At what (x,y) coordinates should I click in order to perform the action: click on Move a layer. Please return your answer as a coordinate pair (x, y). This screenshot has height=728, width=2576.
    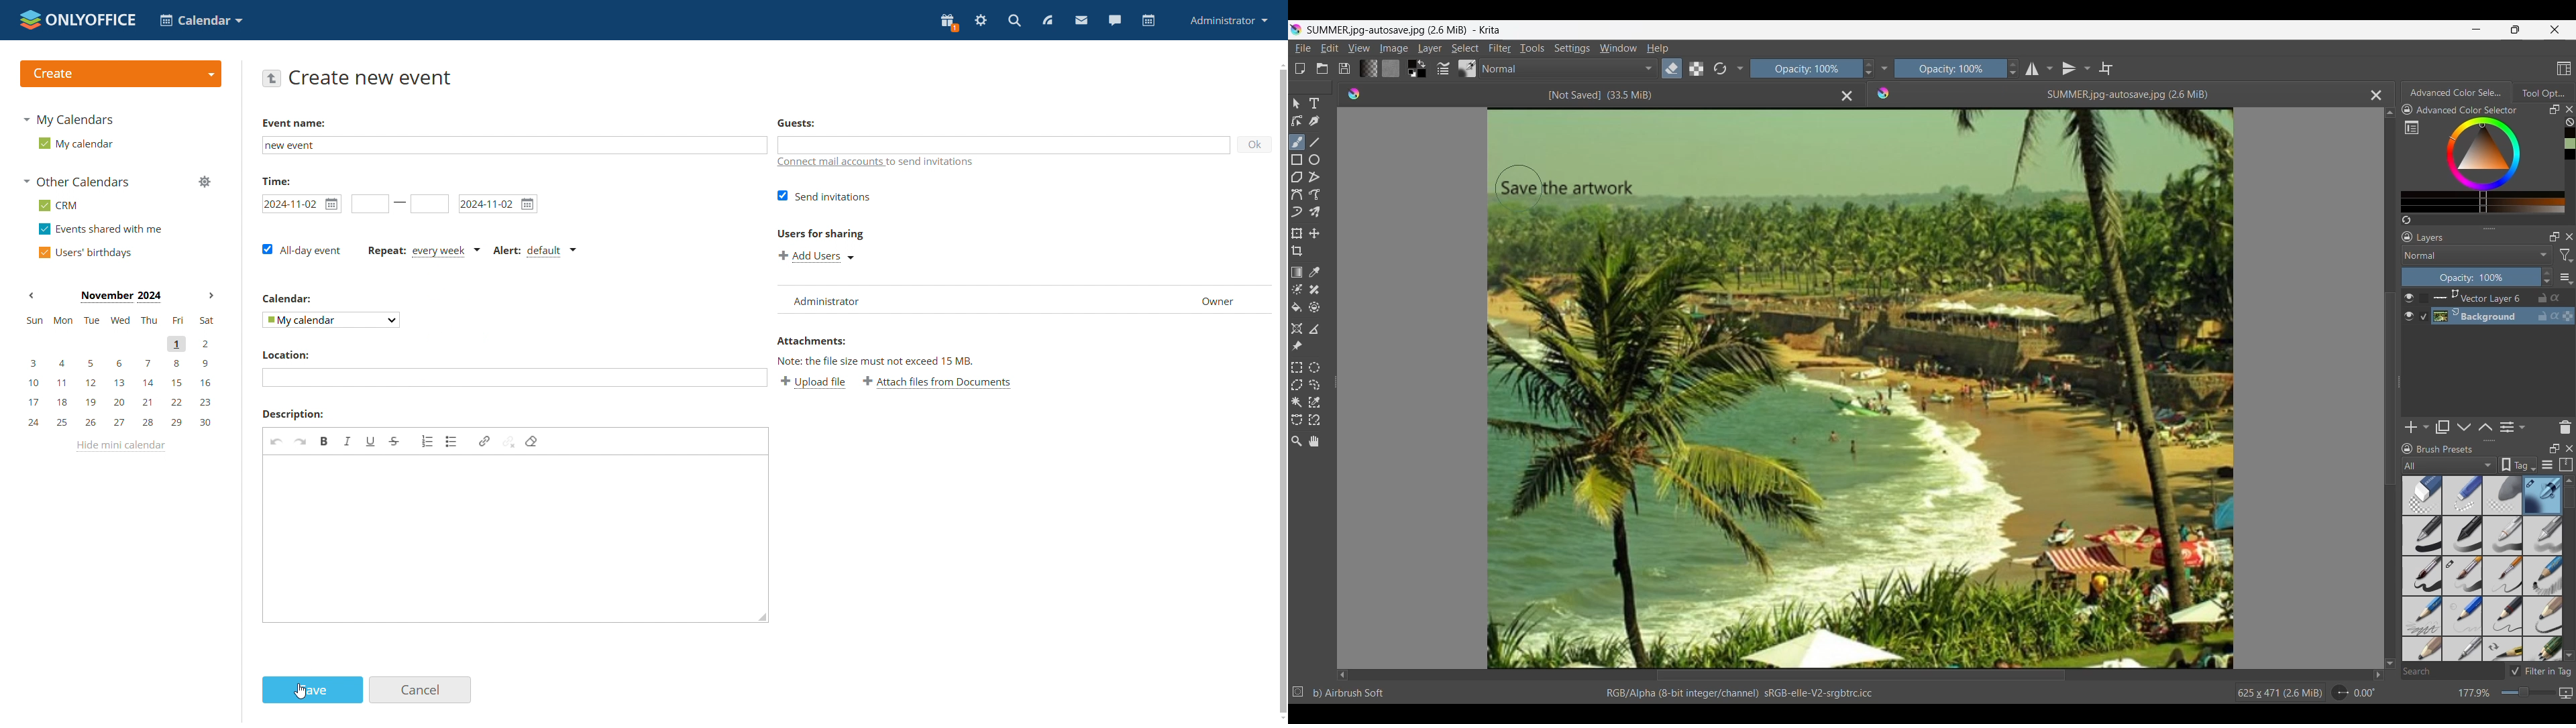
    Looking at the image, I should click on (1314, 233).